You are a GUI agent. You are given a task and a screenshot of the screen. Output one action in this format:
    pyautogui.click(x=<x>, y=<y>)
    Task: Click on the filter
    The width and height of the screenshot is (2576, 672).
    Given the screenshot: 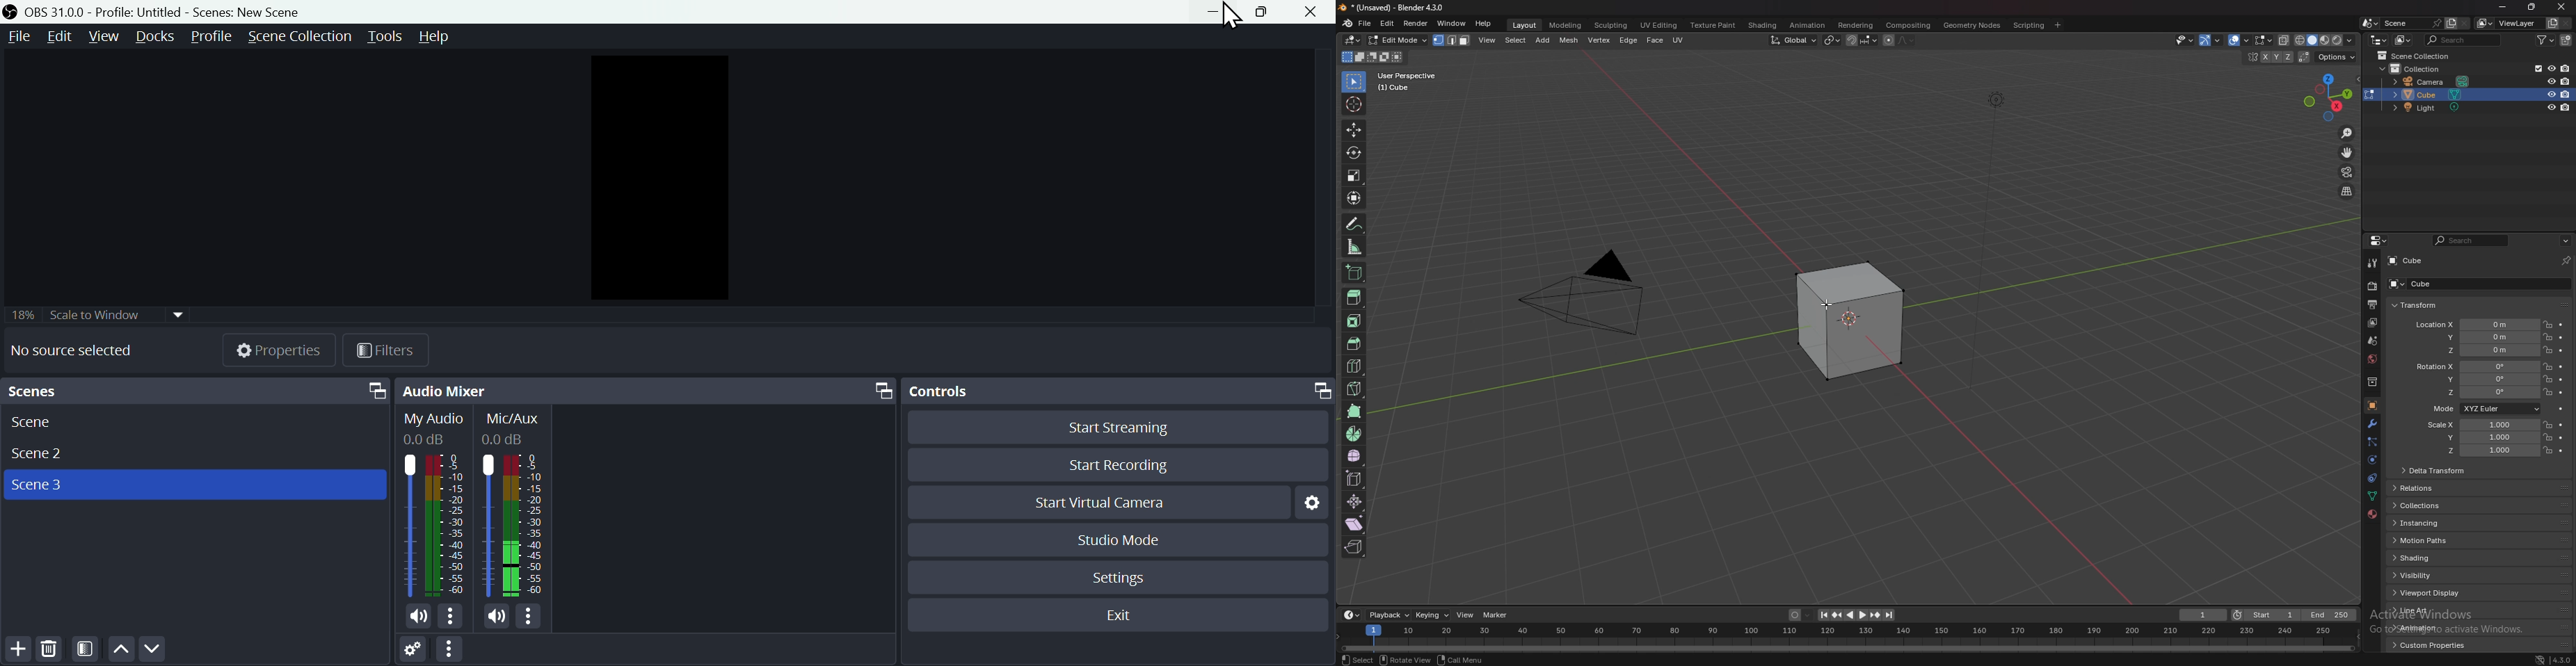 What is the action you would take?
    pyautogui.click(x=2548, y=39)
    